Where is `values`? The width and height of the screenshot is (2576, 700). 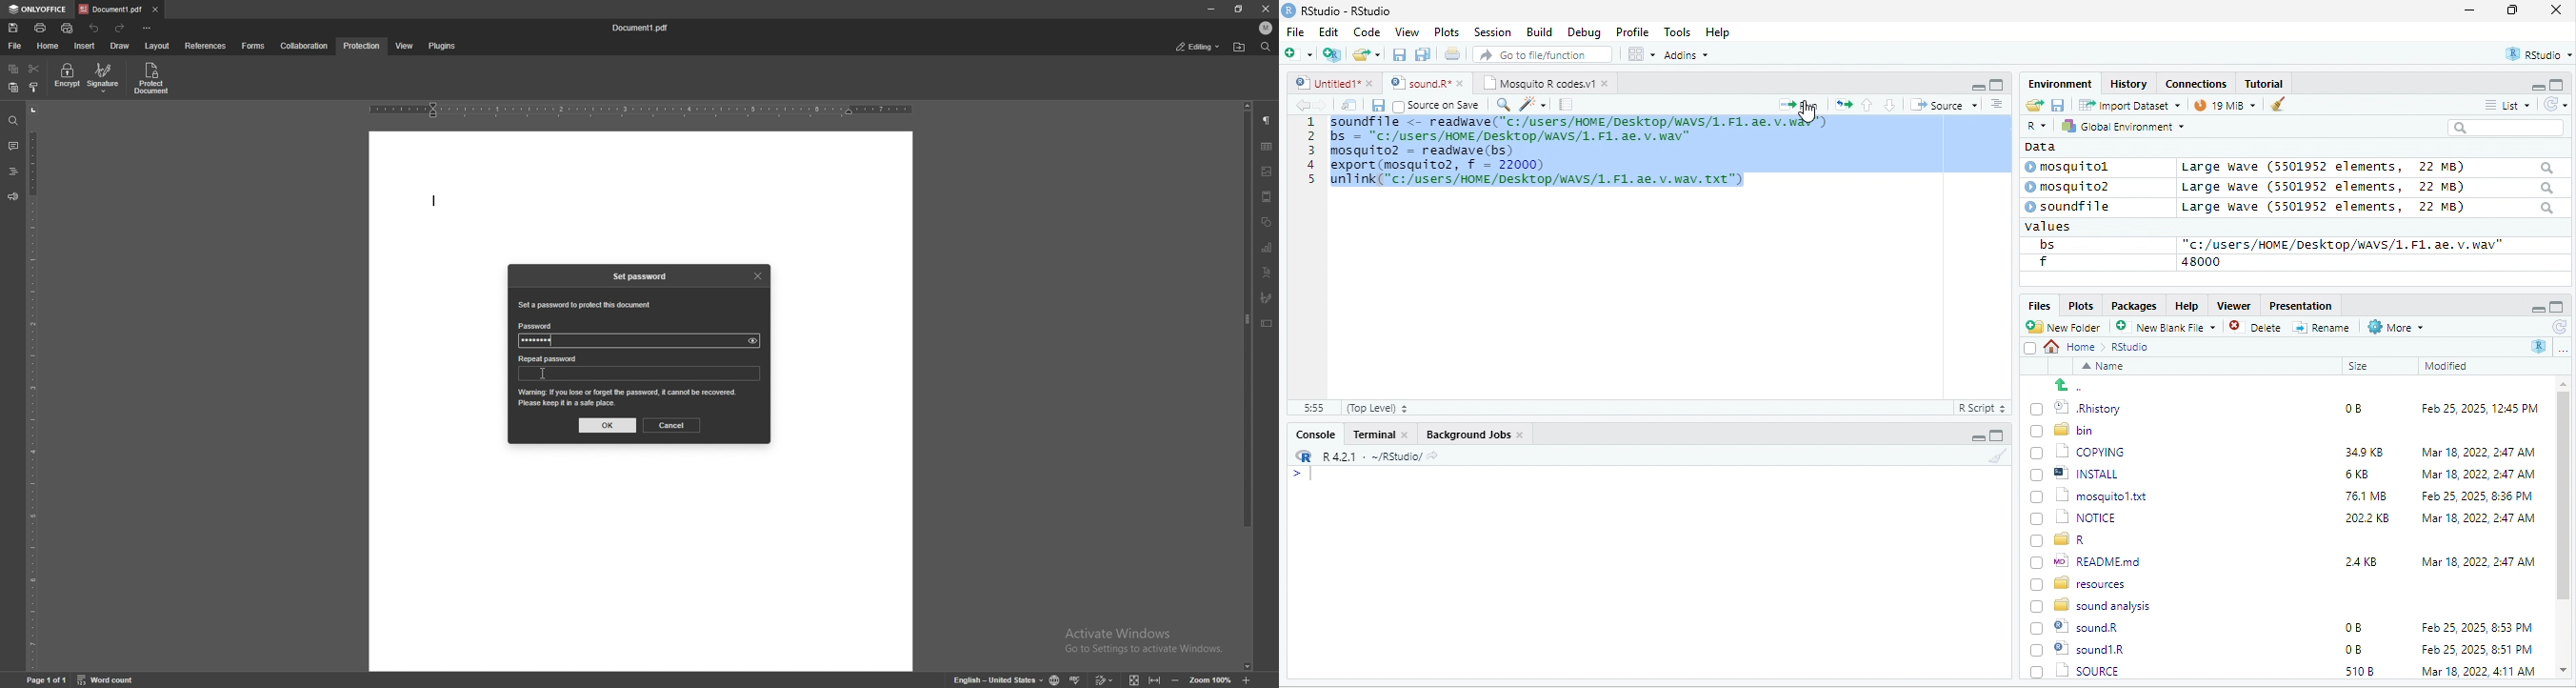 values is located at coordinates (2058, 227).